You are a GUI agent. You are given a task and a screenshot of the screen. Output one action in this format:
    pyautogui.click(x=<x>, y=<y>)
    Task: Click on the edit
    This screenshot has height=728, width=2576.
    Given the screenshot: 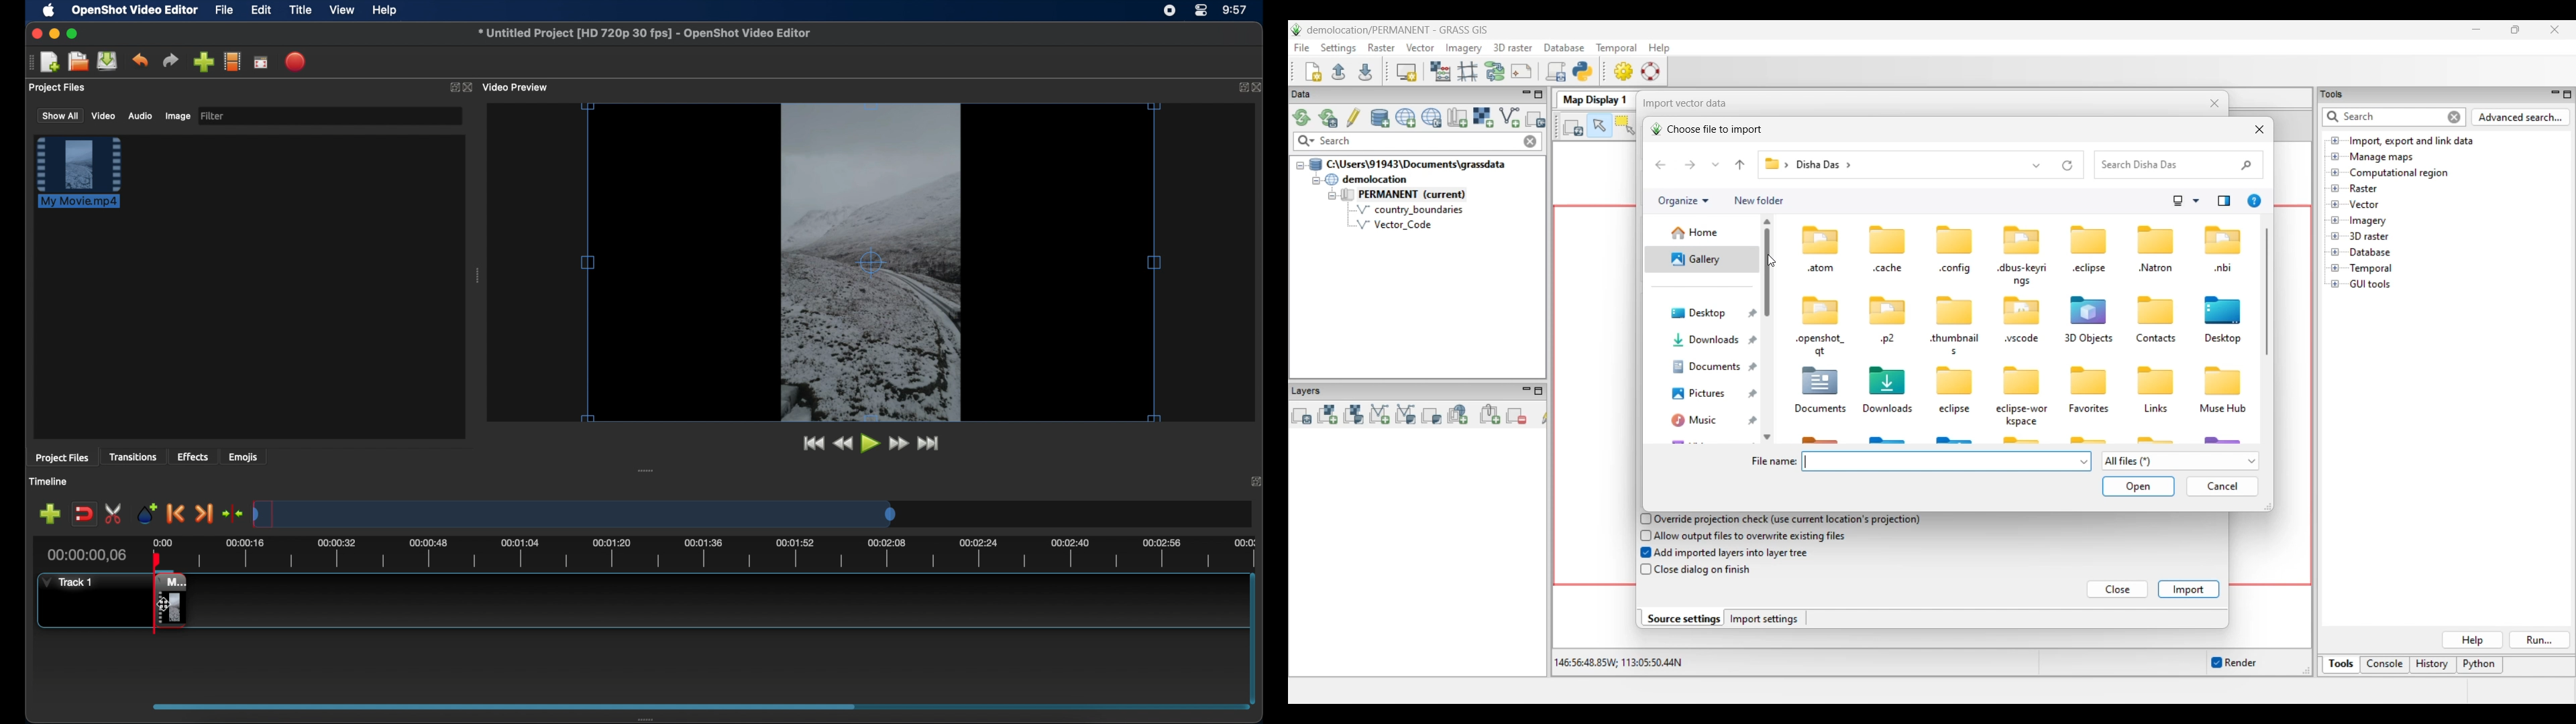 What is the action you would take?
    pyautogui.click(x=261, y=11)
    